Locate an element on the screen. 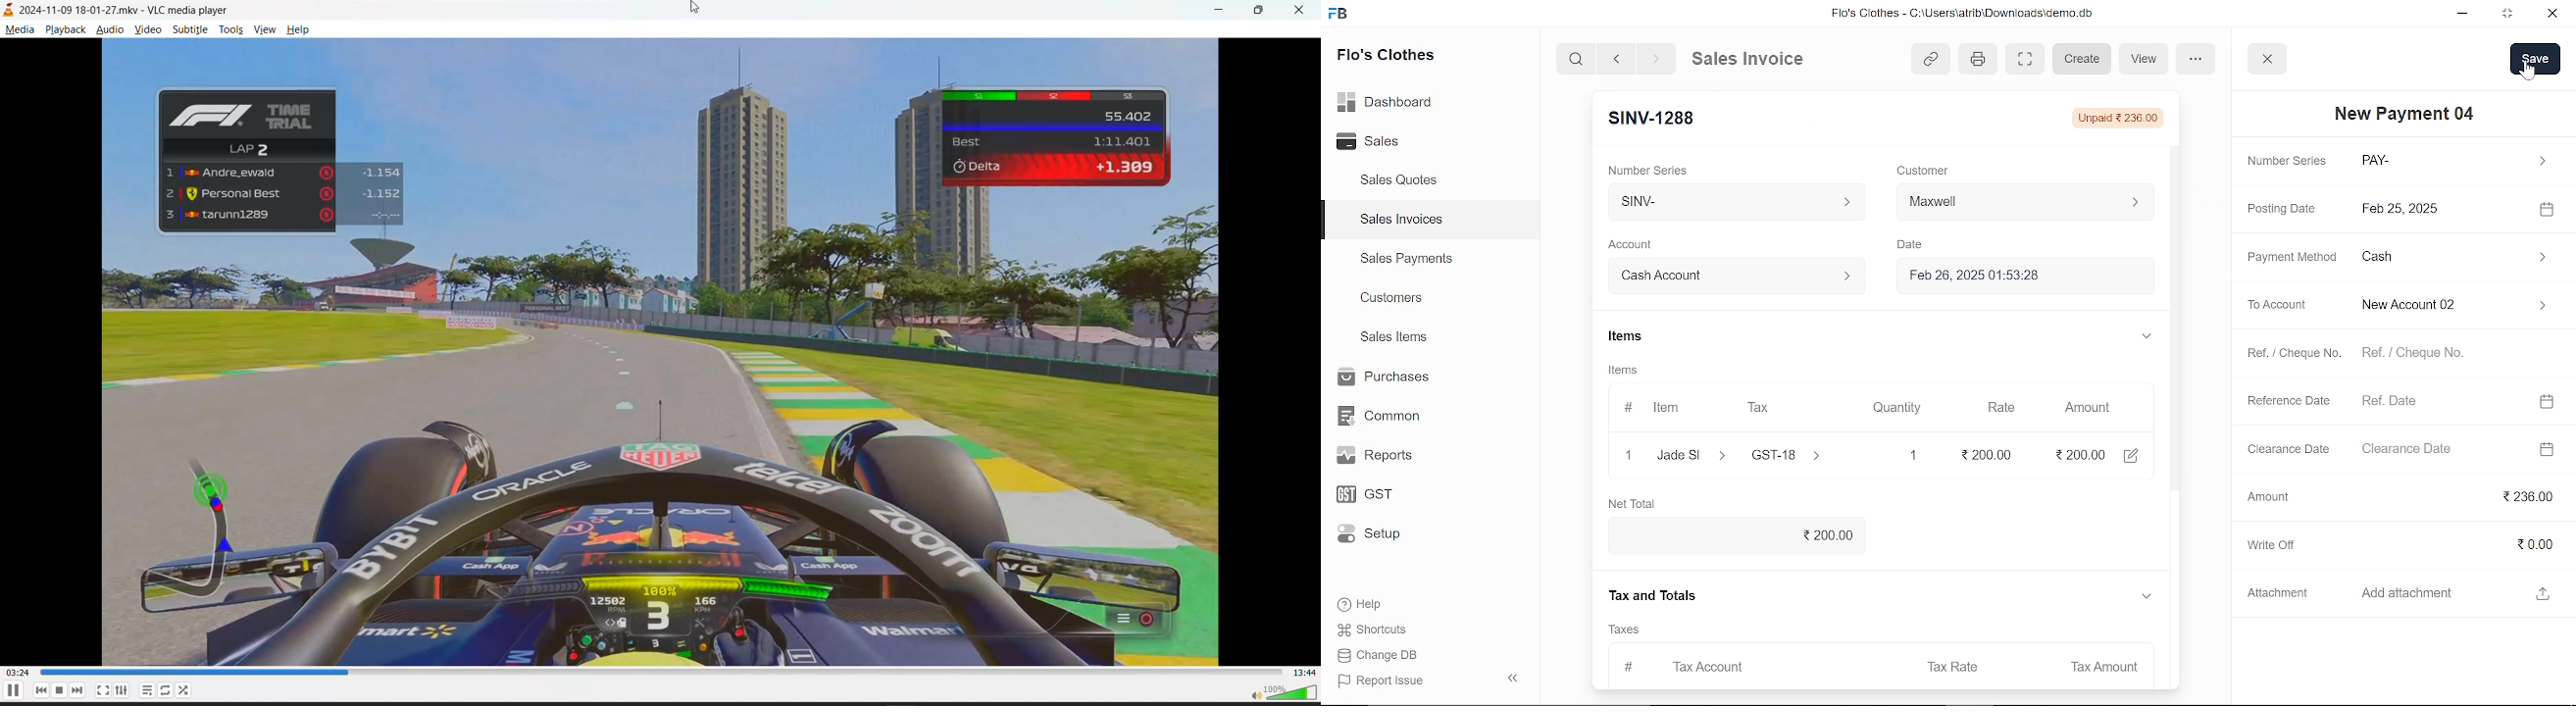  Unpaid ¥ 236.00 is located at coordinates (2123, 118).